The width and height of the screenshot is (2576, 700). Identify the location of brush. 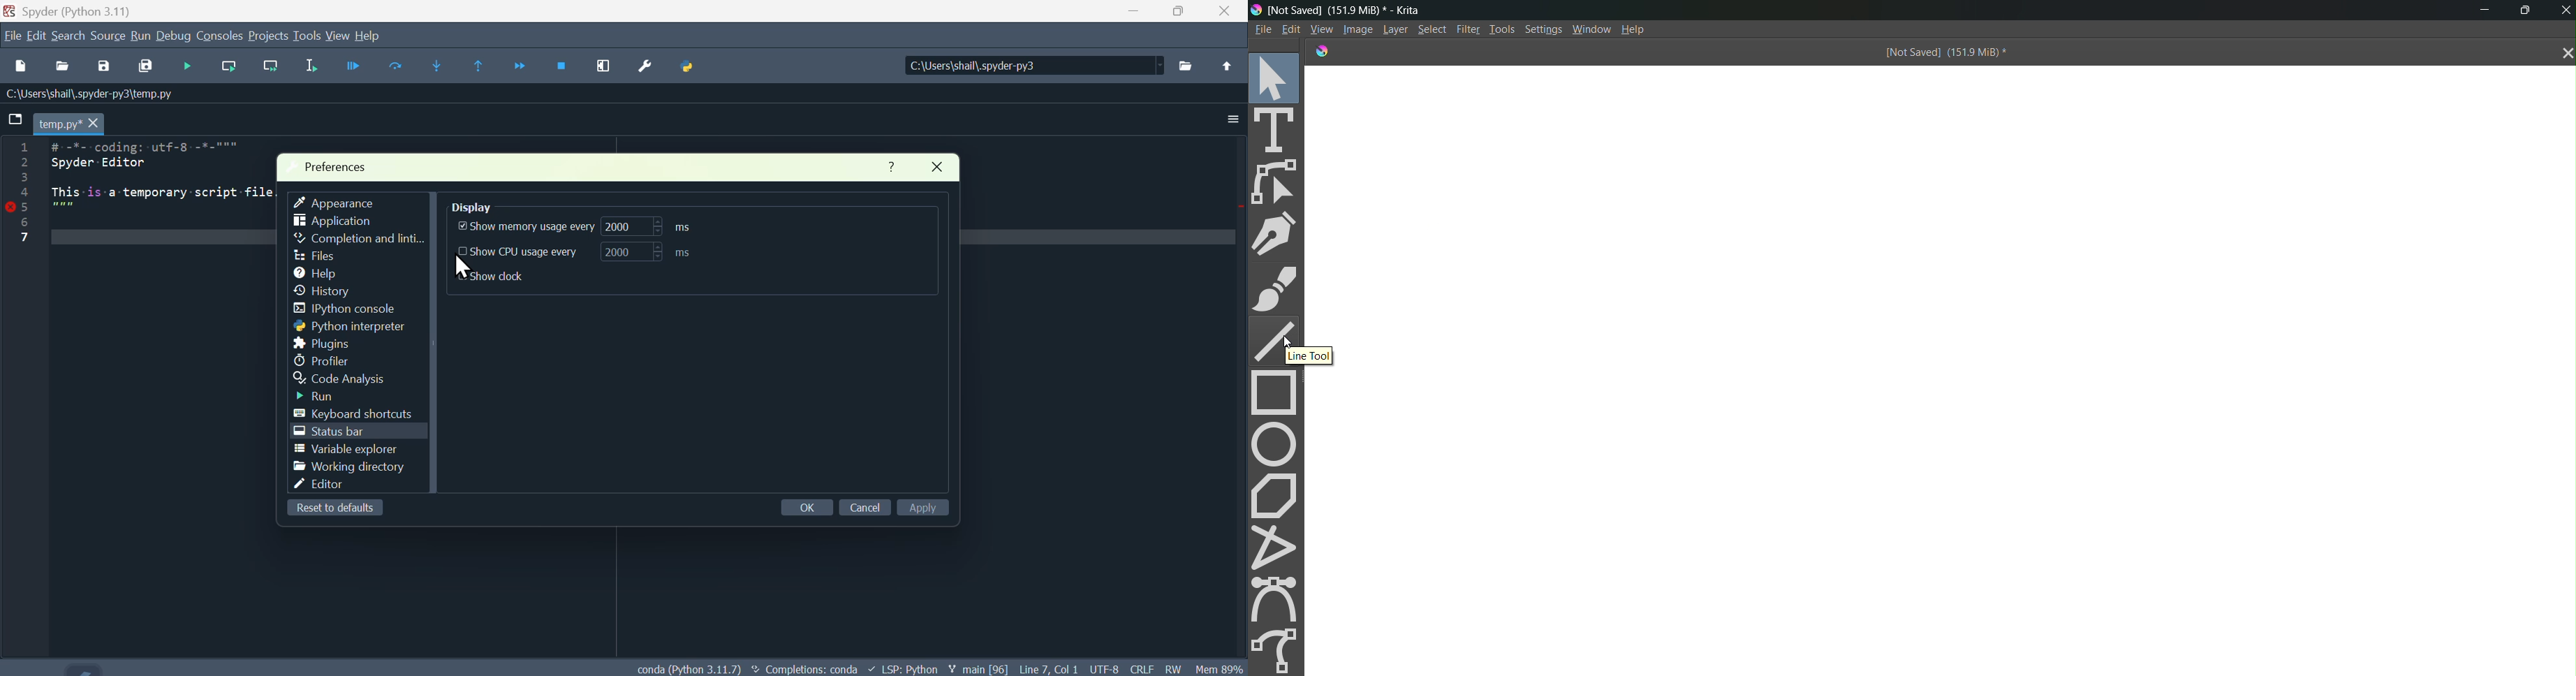
(1275, 288).